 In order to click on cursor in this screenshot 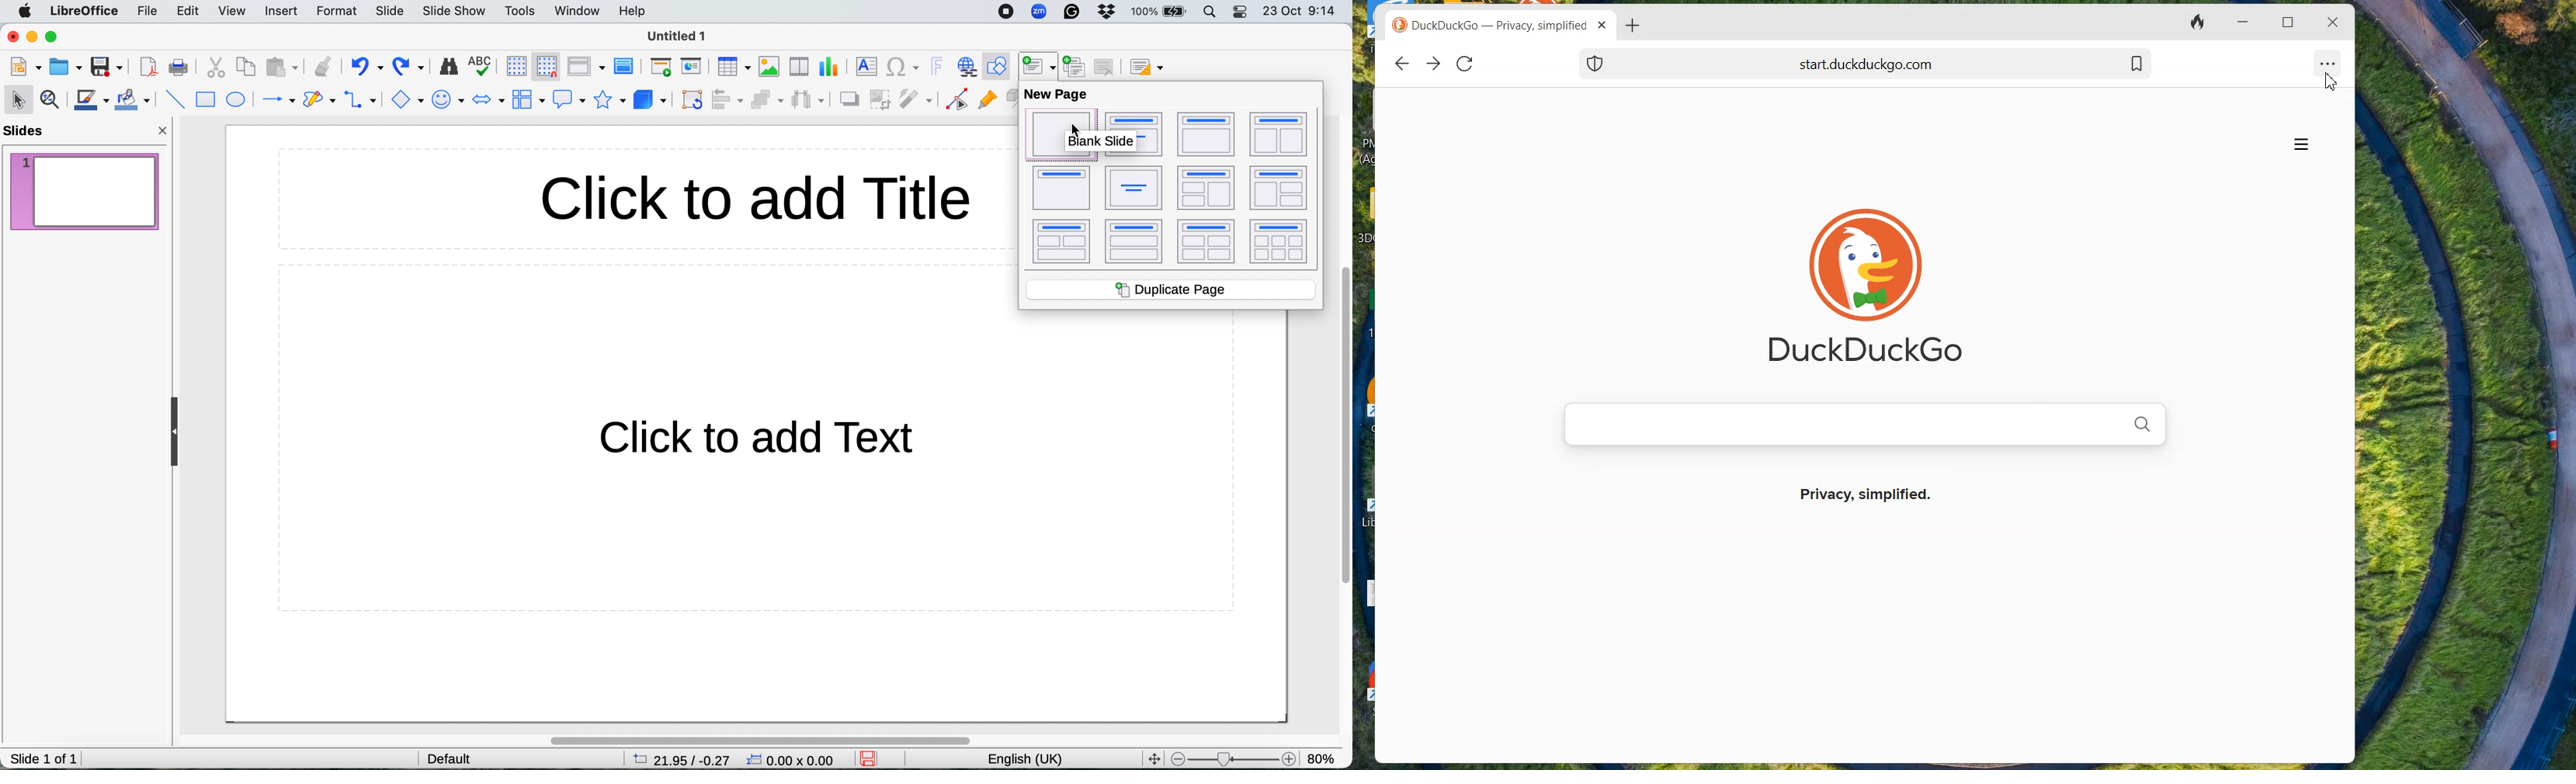, I will do `click(1076, 131)`.